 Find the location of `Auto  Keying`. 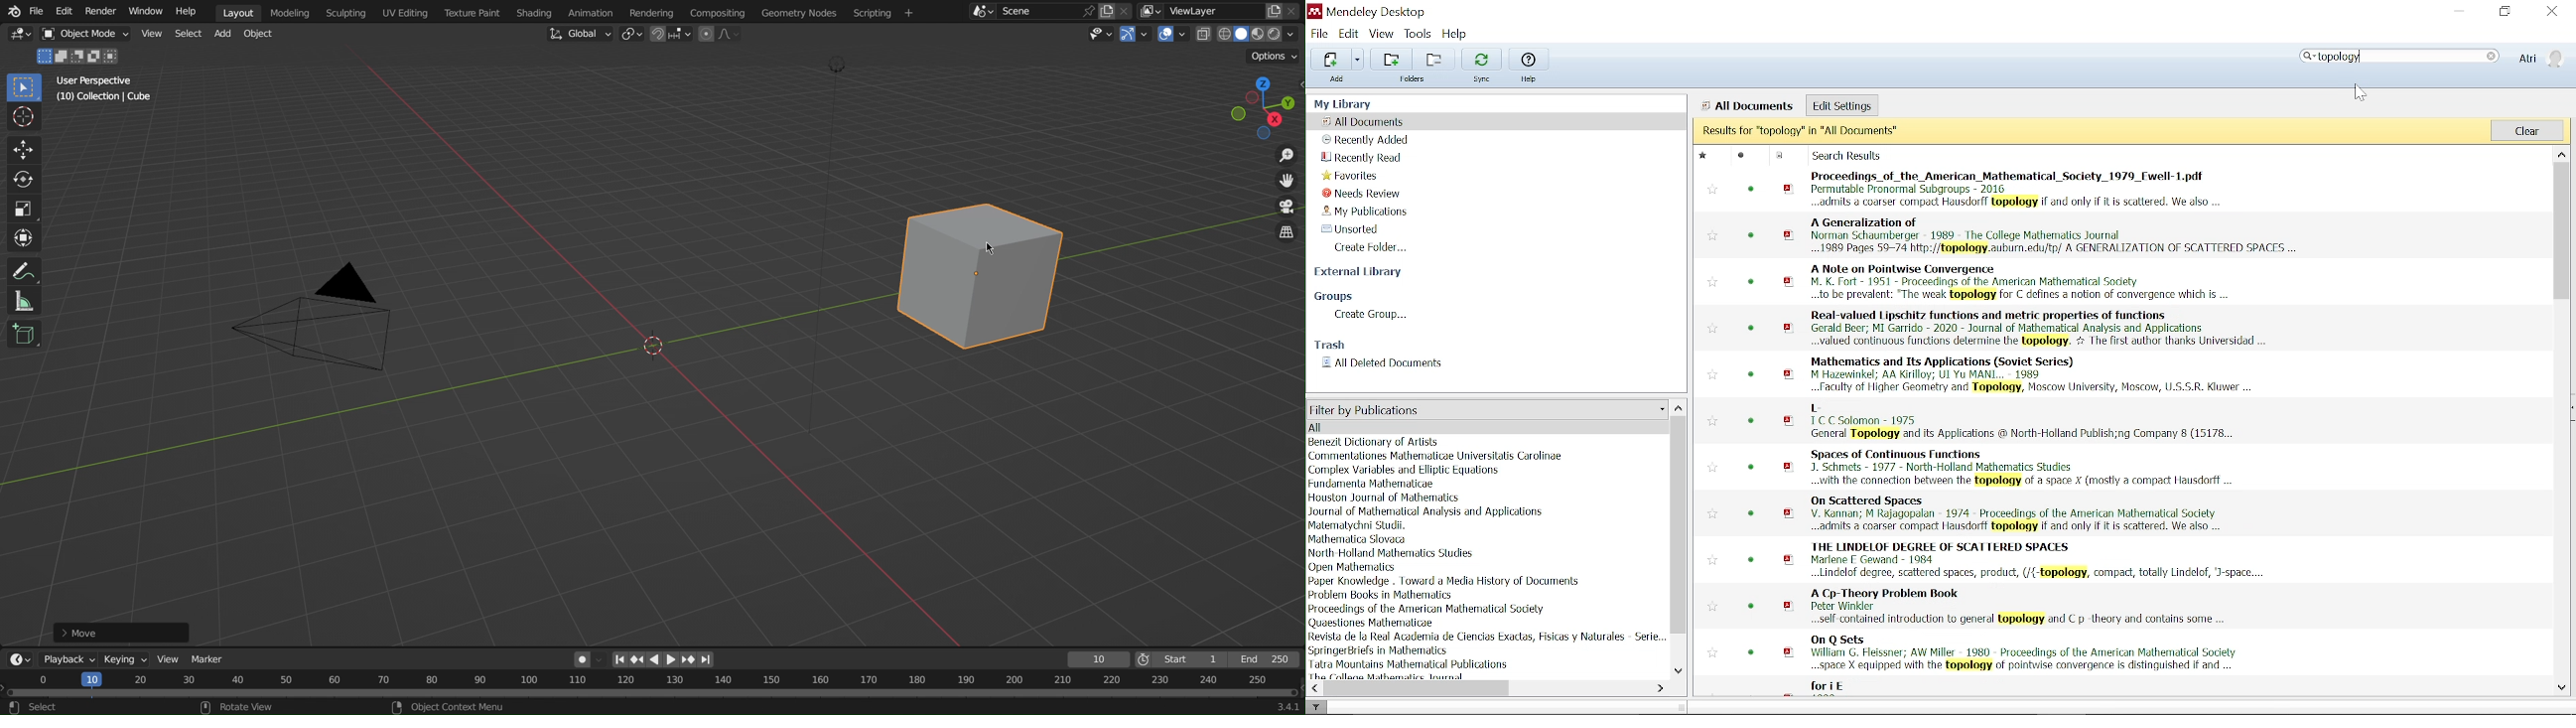

Auto  Keying is located at coordinates (586, 657).